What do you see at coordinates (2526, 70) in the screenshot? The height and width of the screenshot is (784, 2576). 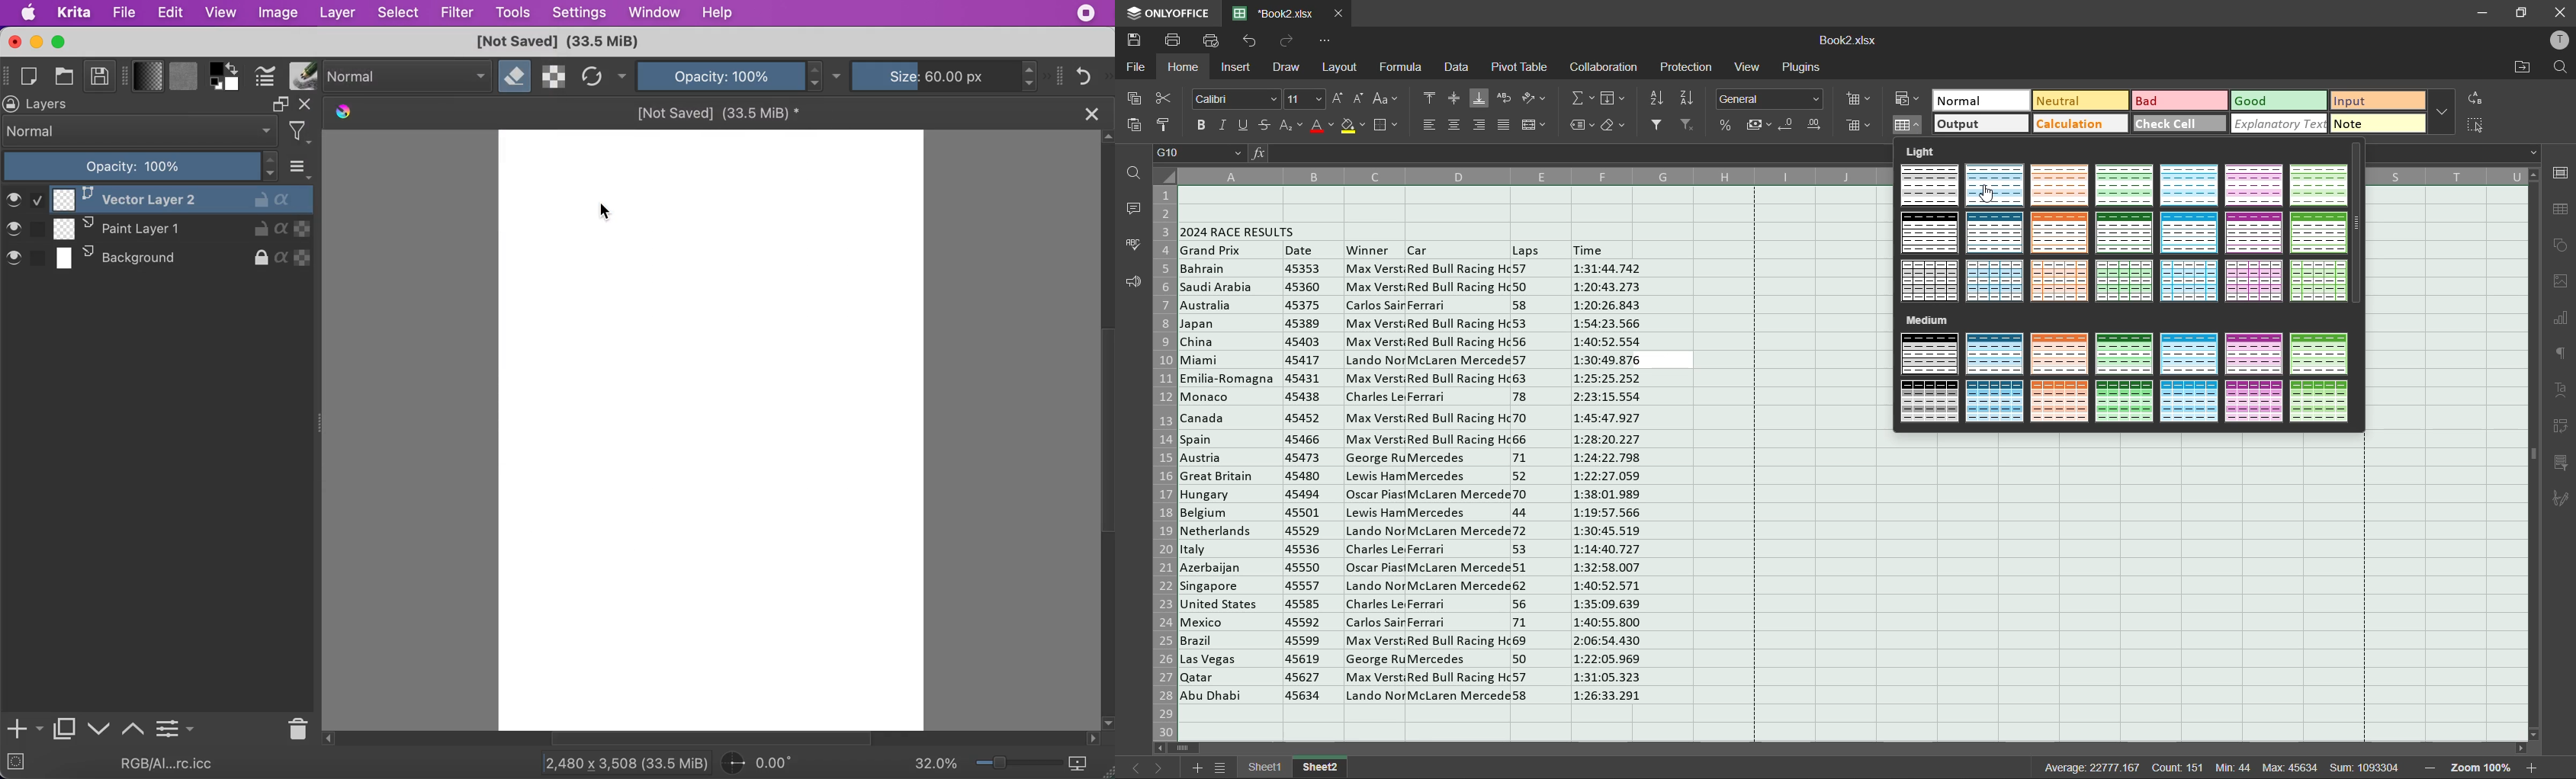 I see `open location` at bounding box center [2526, 70].